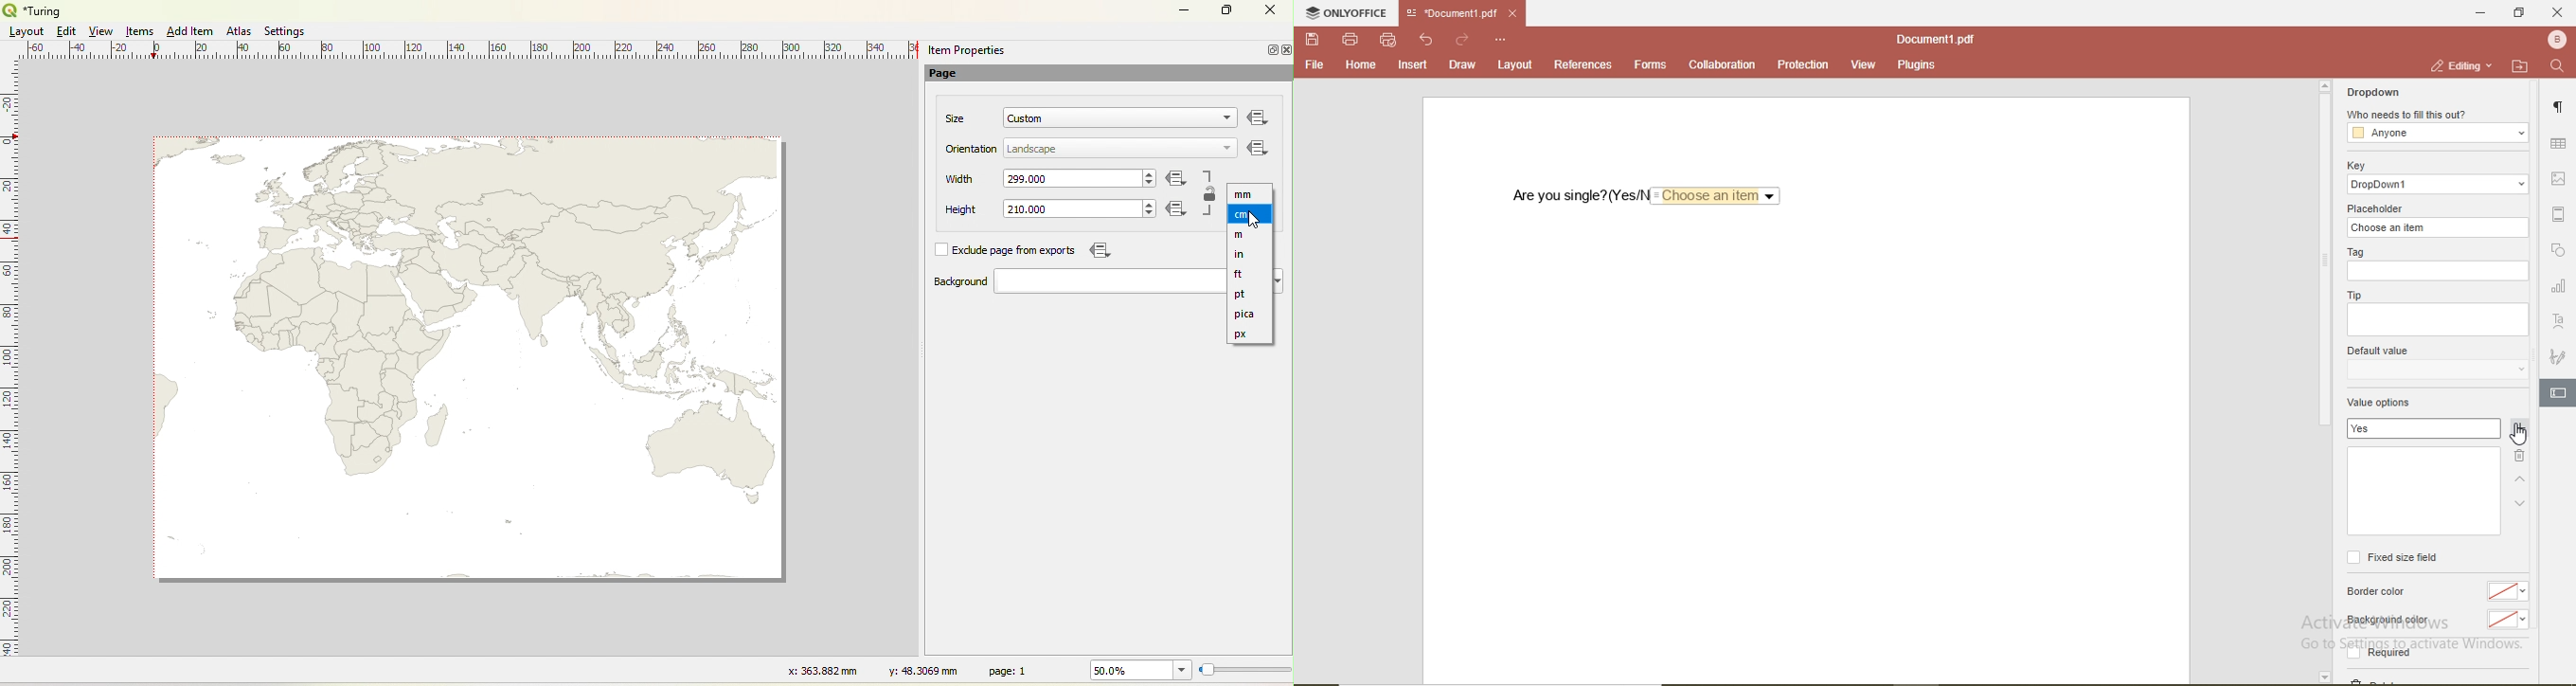 This screenshot has height=700, width=2576. Describe the element at coordinates (2518, 508) in the screenshot. I see `down` at that location.